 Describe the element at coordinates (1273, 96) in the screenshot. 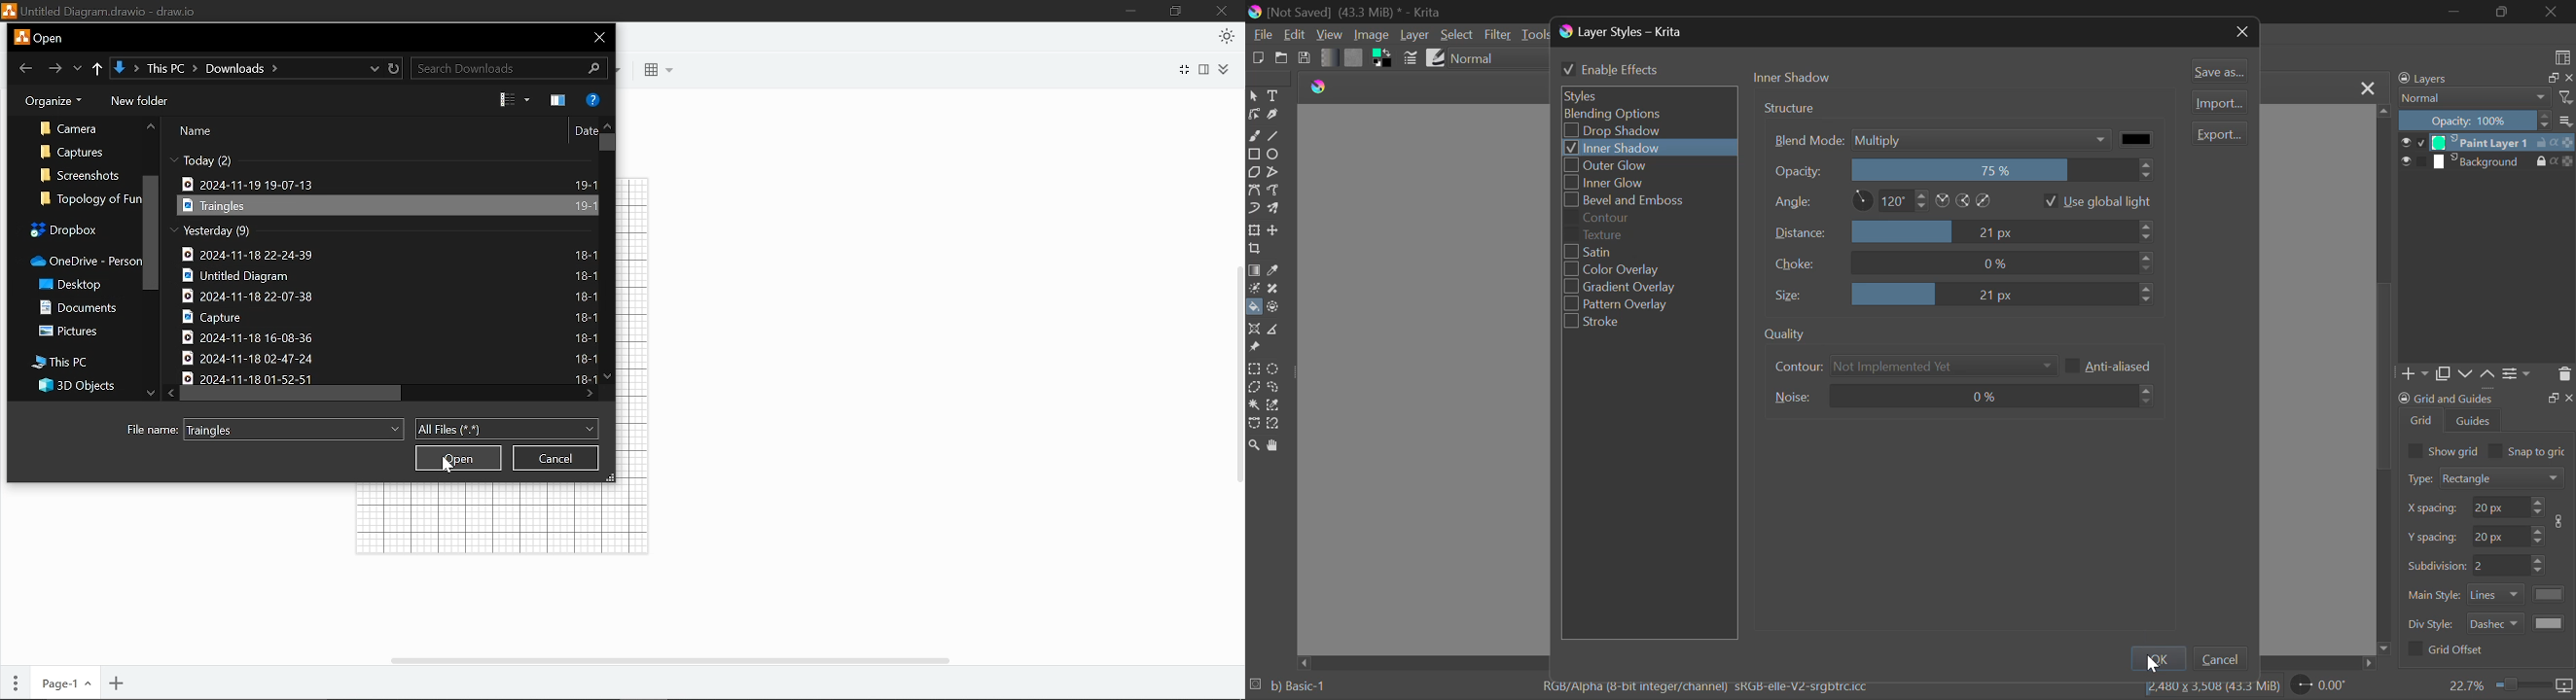

I see `Text` at that location.